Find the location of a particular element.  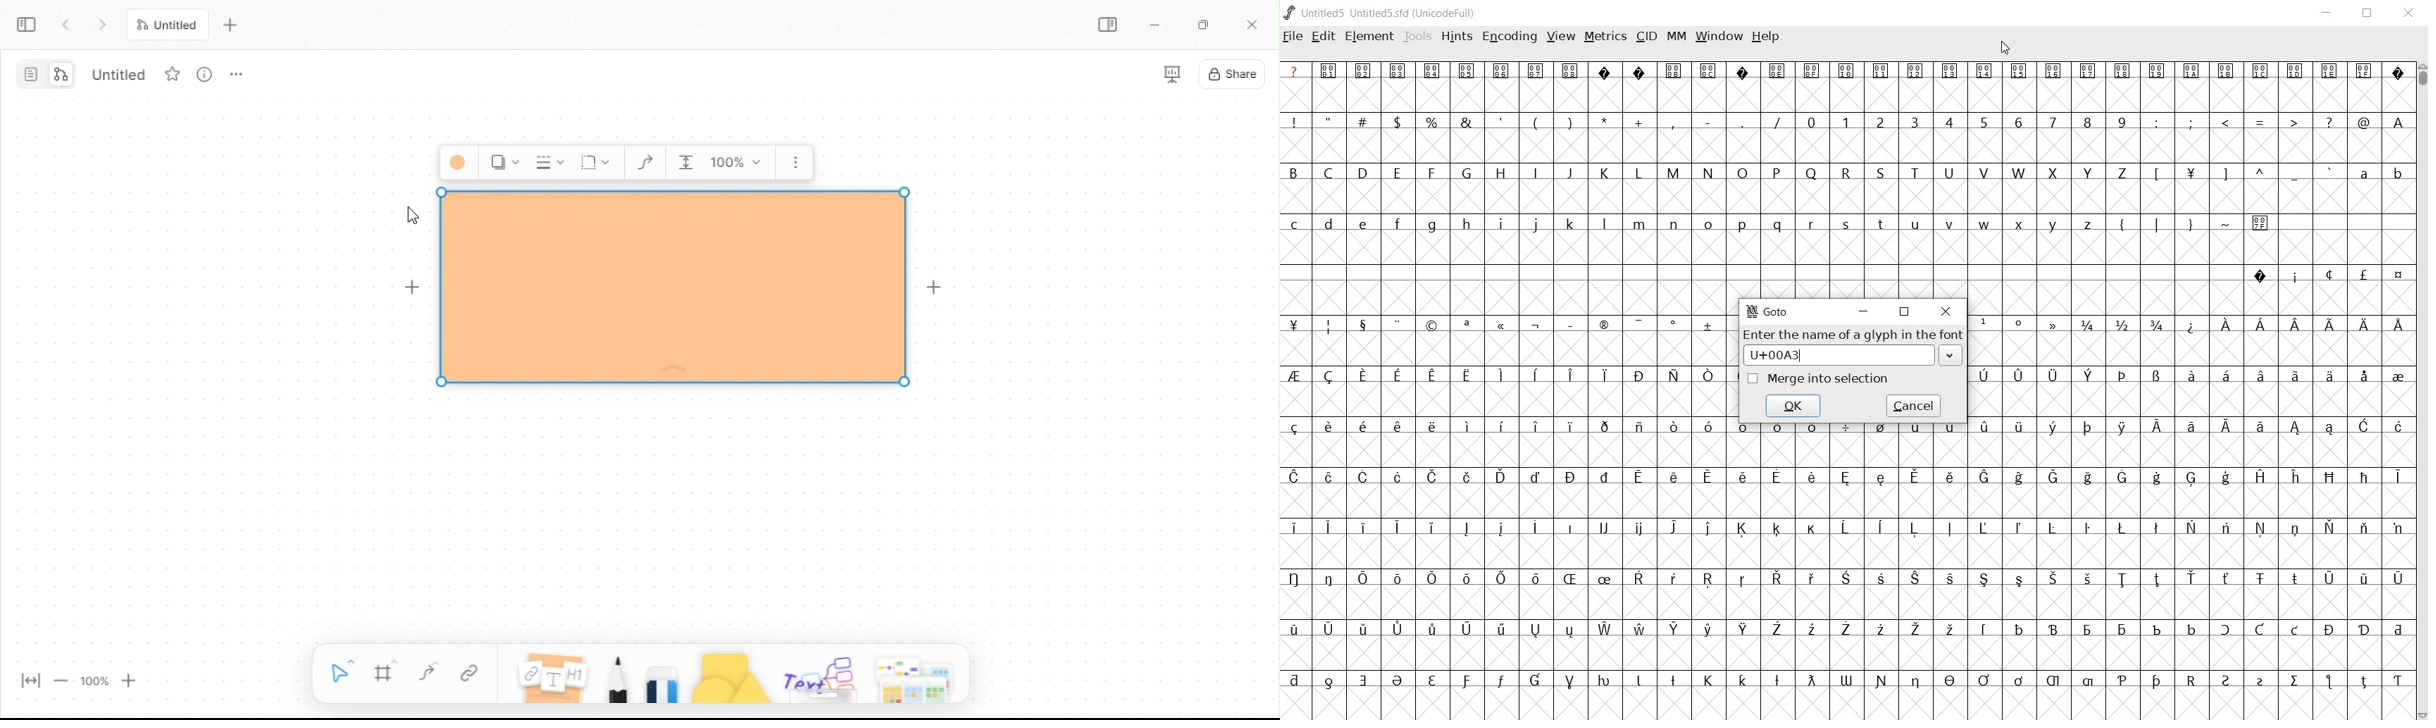

Symbol is located at coordinates (1812, 528).